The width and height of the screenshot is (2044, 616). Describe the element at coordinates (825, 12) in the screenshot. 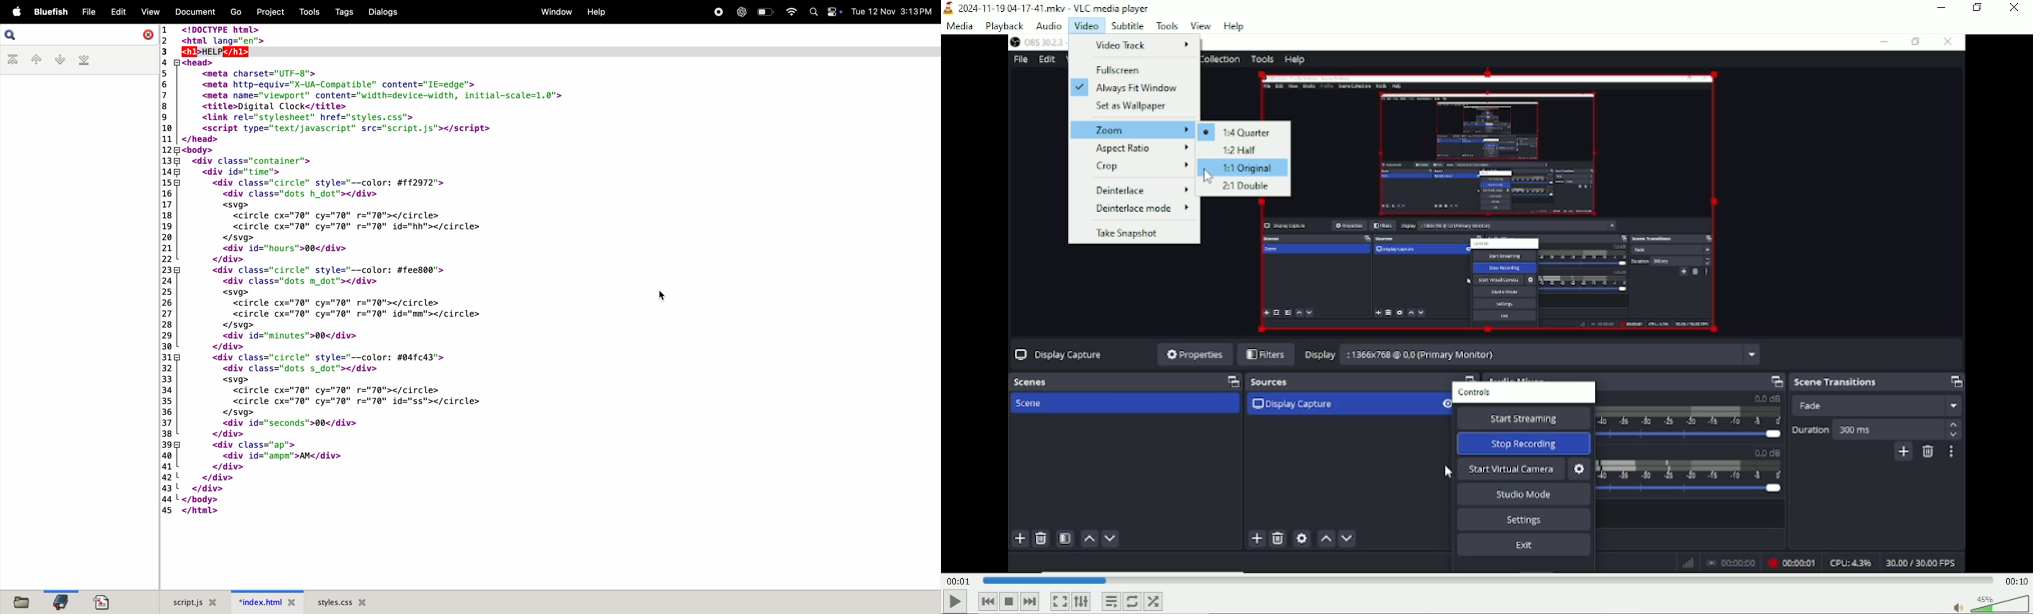

I see `apple widgets` at that location.